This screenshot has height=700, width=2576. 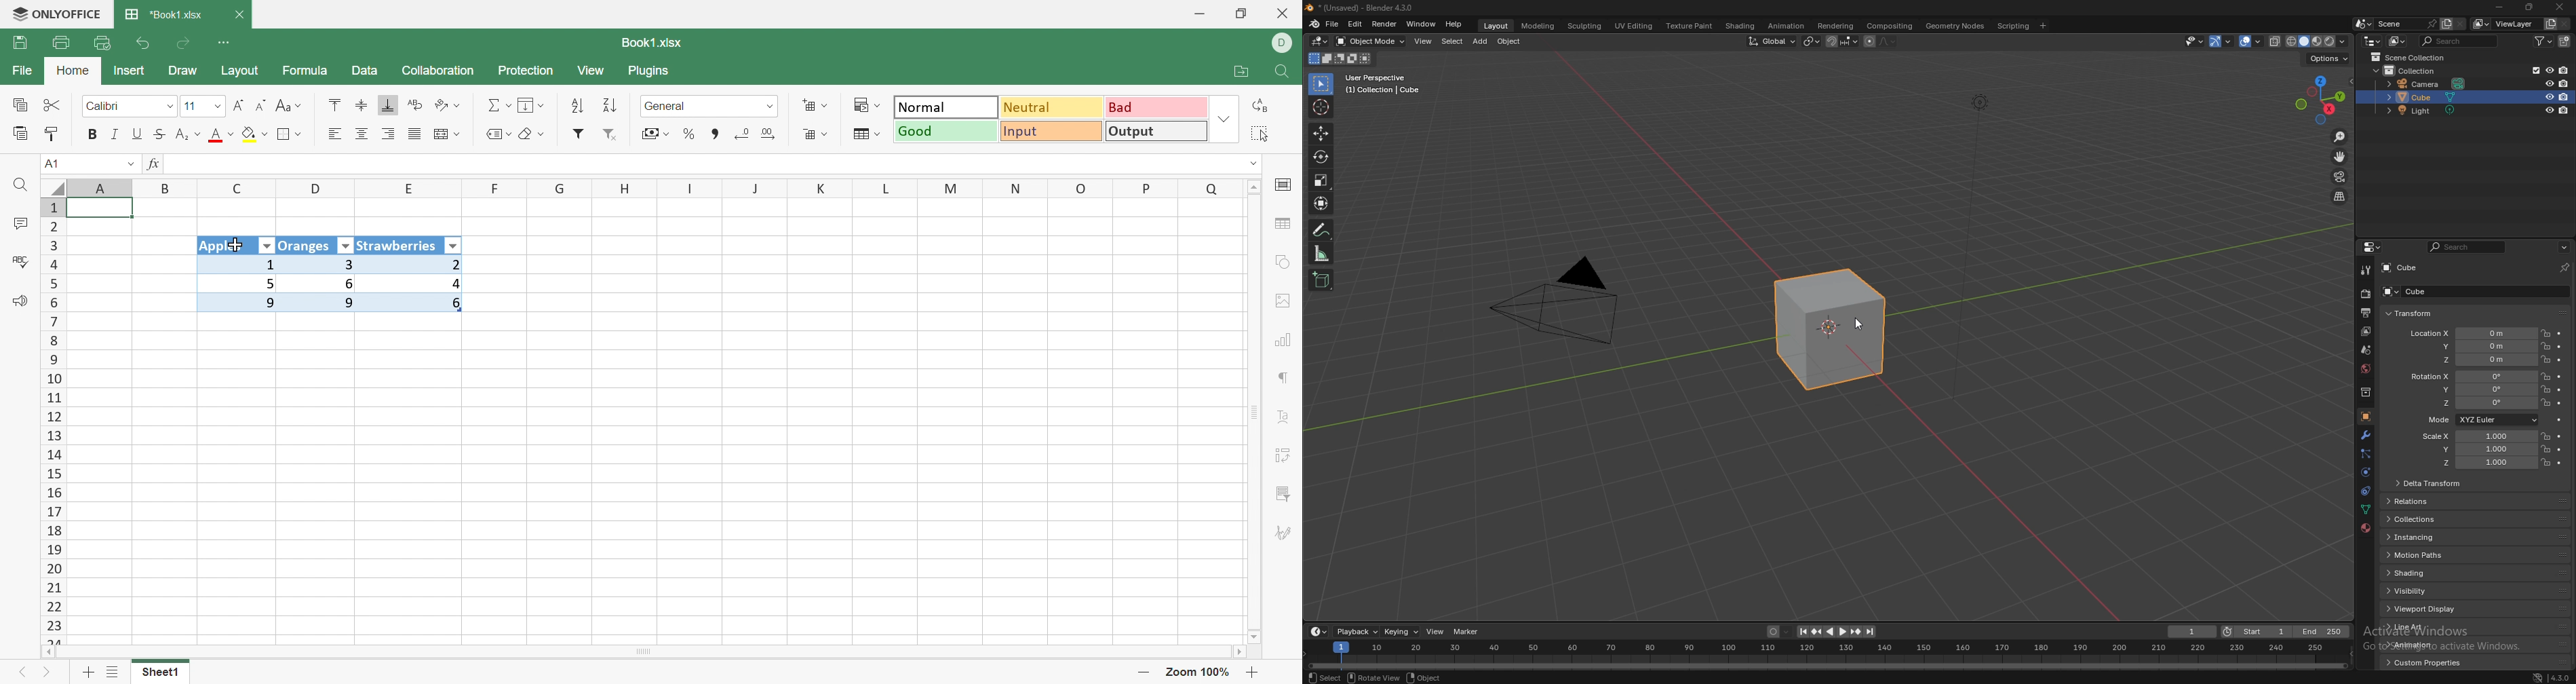 What do you see at coordinates (2423, 555) in the screenshot?
I see `motion paths` at bounding box center [2423, 555].